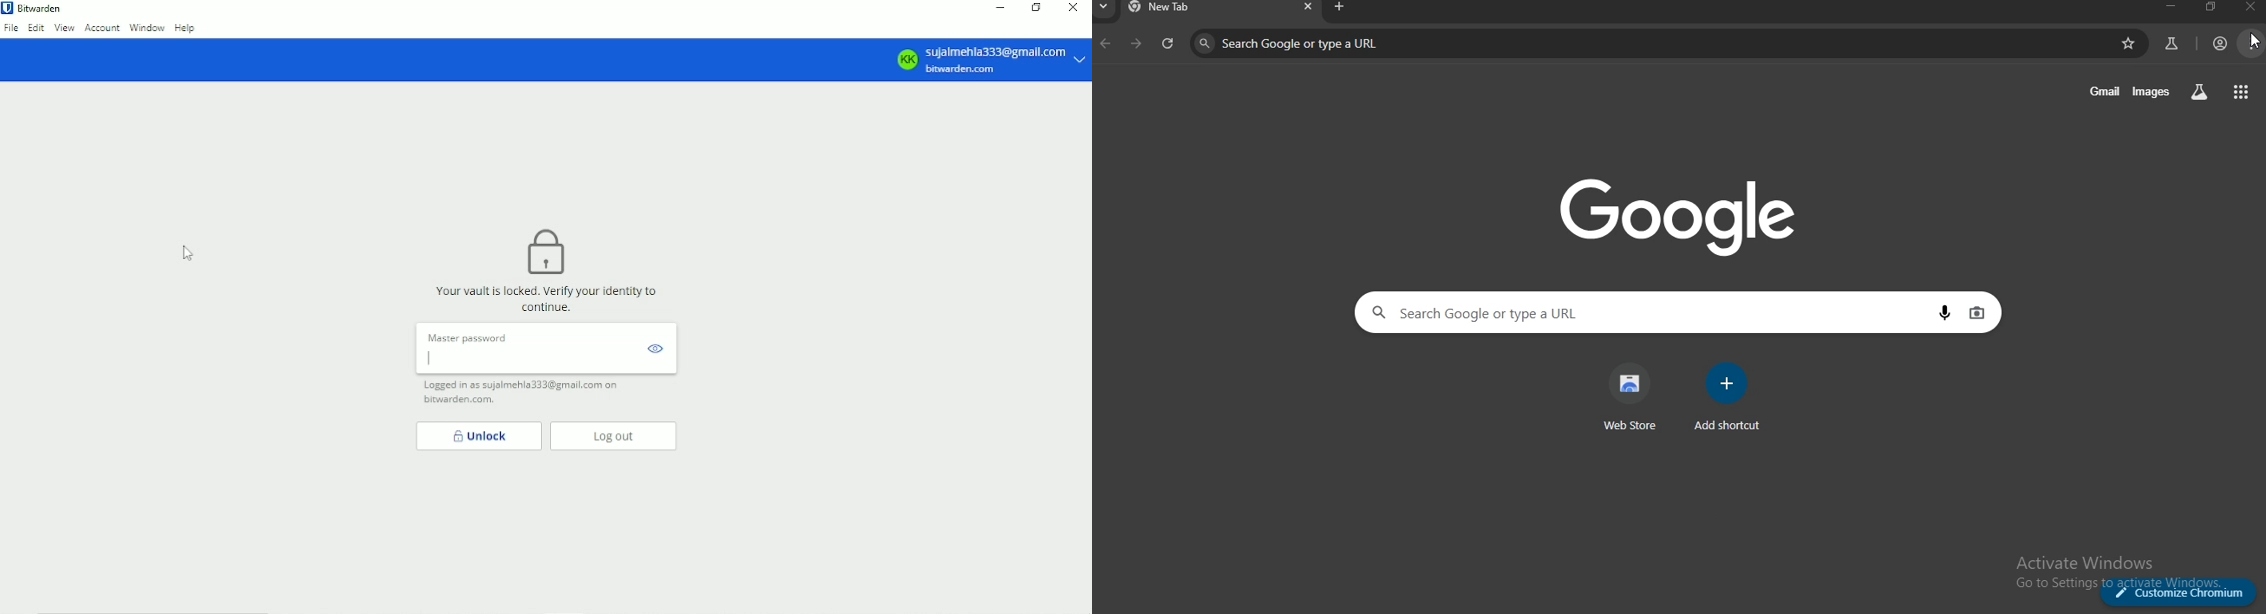 The height and width of the screenshot is (616, 2268). Describe the element at coordinates (993, 60) in the screenshot. I see `sujalmehla333@gmall.com   bitwarden.com` at that location.